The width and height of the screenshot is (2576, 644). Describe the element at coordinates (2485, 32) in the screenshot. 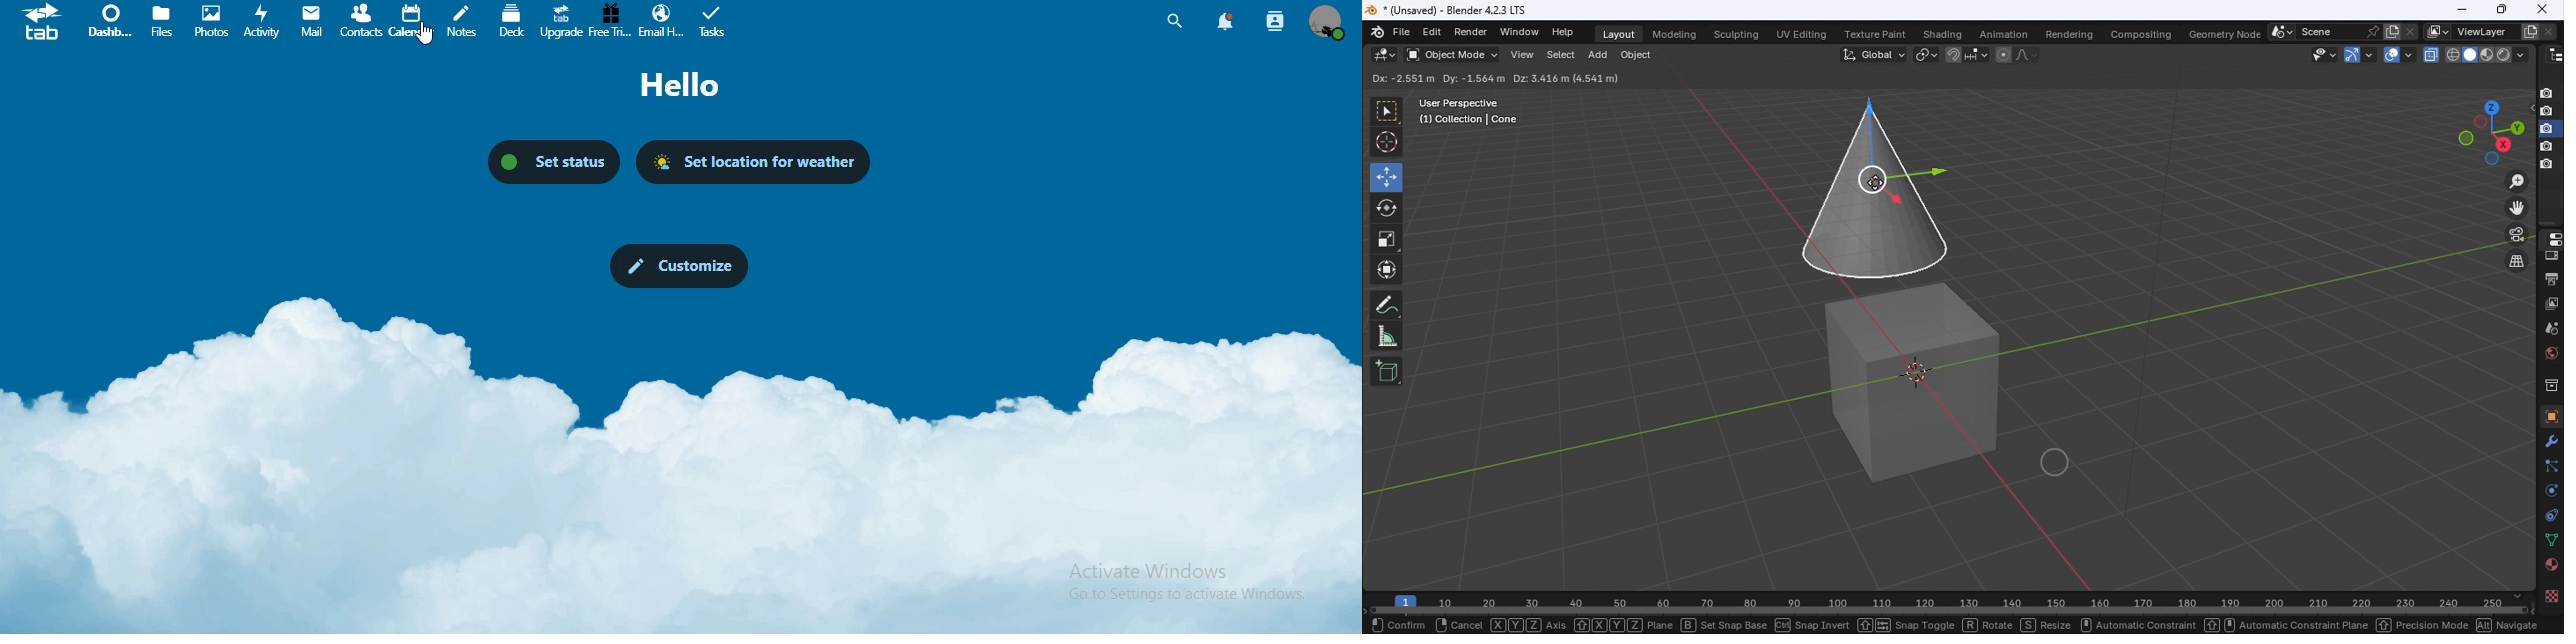

I see `Name` at that location.